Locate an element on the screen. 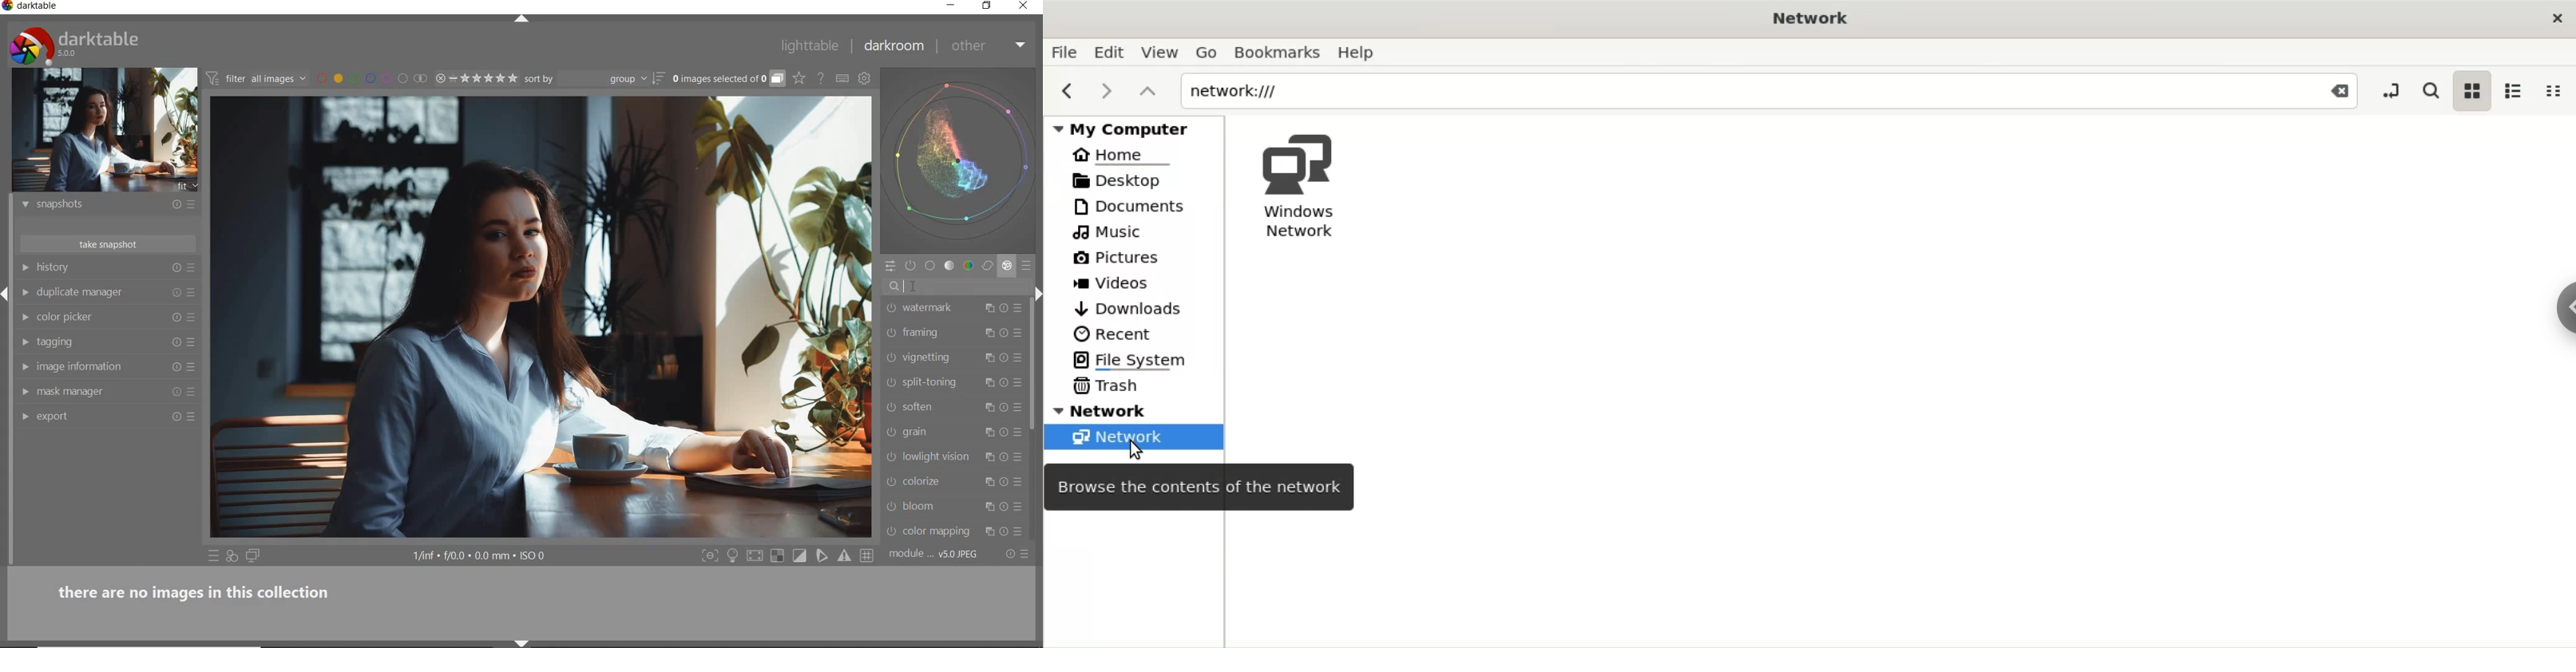  lowlight vision is located at coordinates (939, 456).